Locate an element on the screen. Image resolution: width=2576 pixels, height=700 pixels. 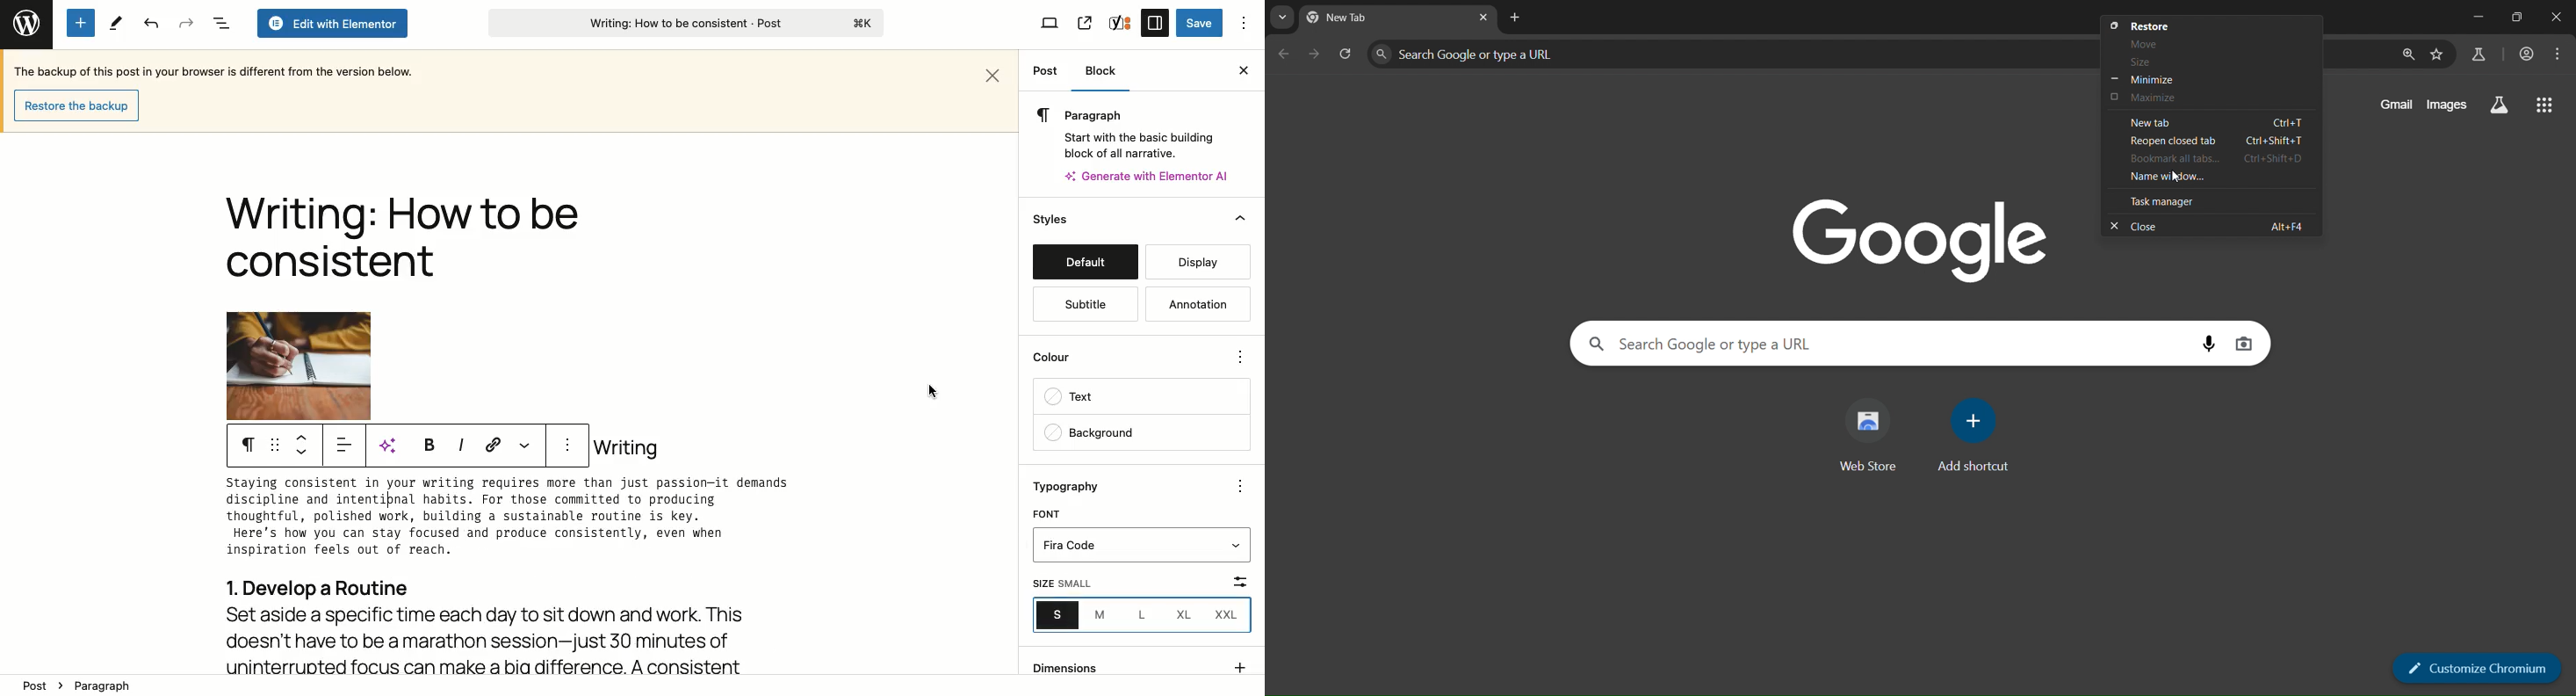
images is located at coordinates (2447, 103).